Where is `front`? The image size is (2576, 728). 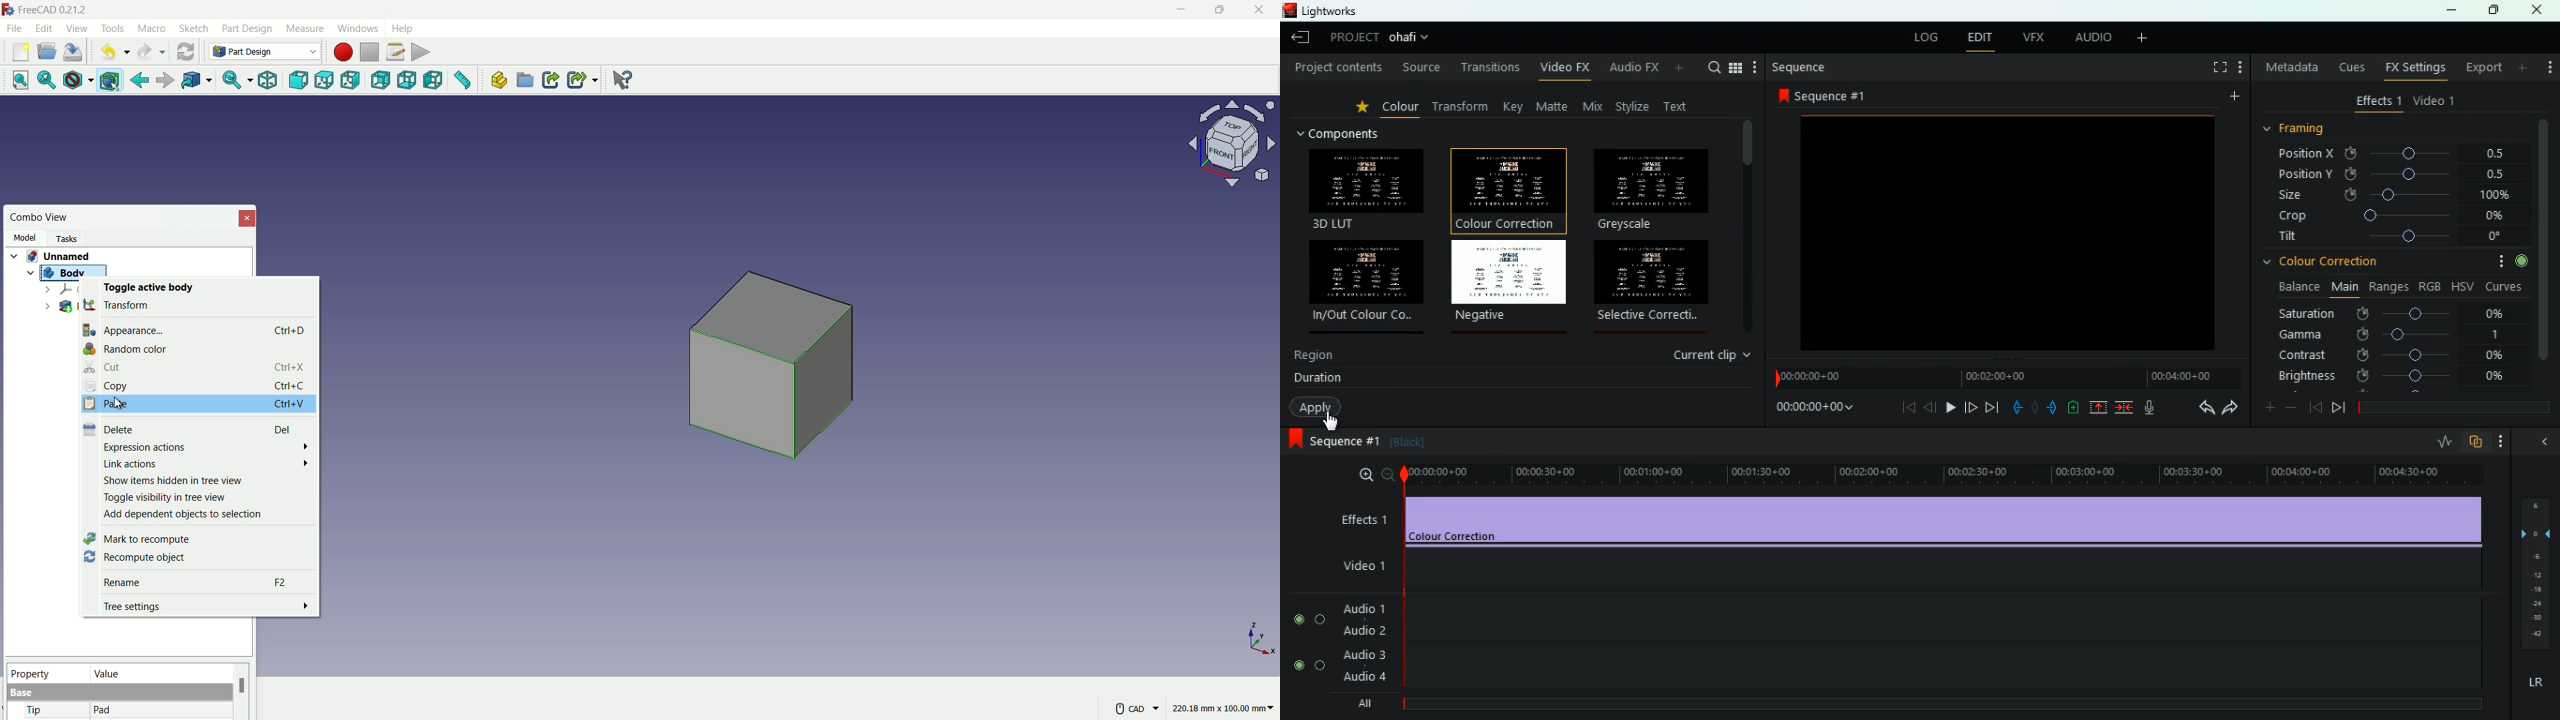
front is located at coordinates (2051, 407).